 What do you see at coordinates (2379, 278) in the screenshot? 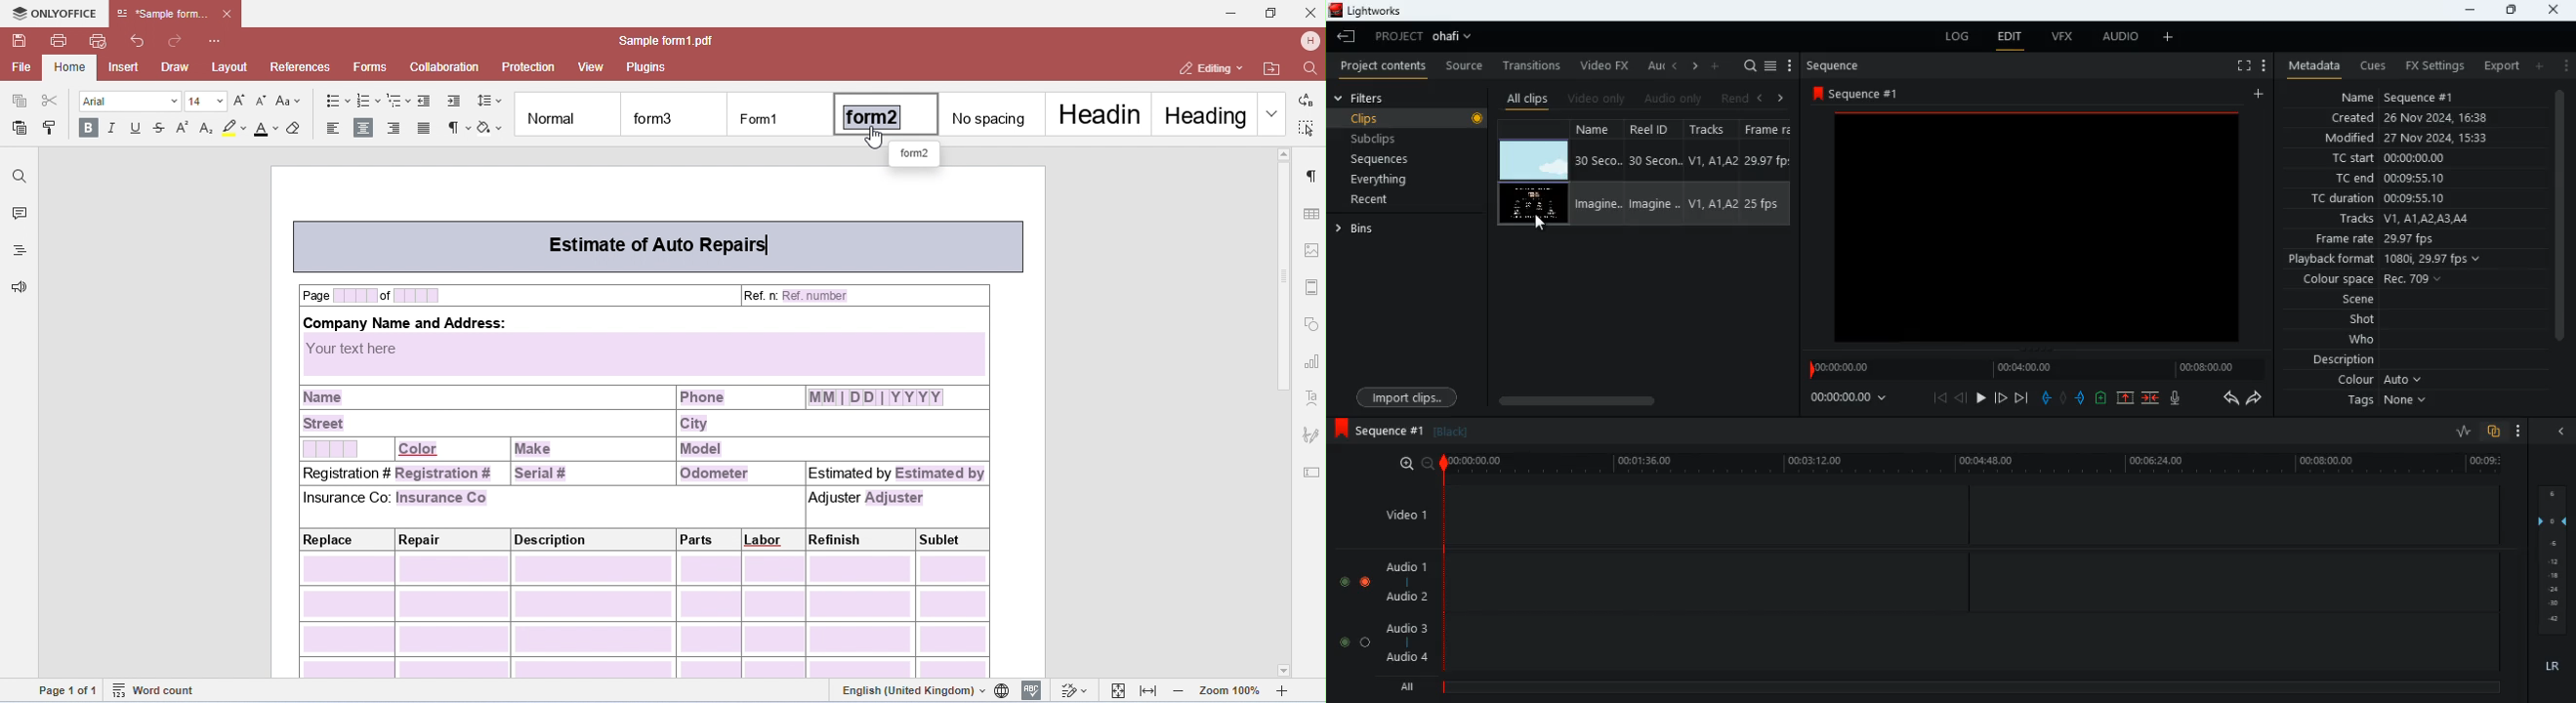
I see `colour space` at bounding box center [2379, 278].